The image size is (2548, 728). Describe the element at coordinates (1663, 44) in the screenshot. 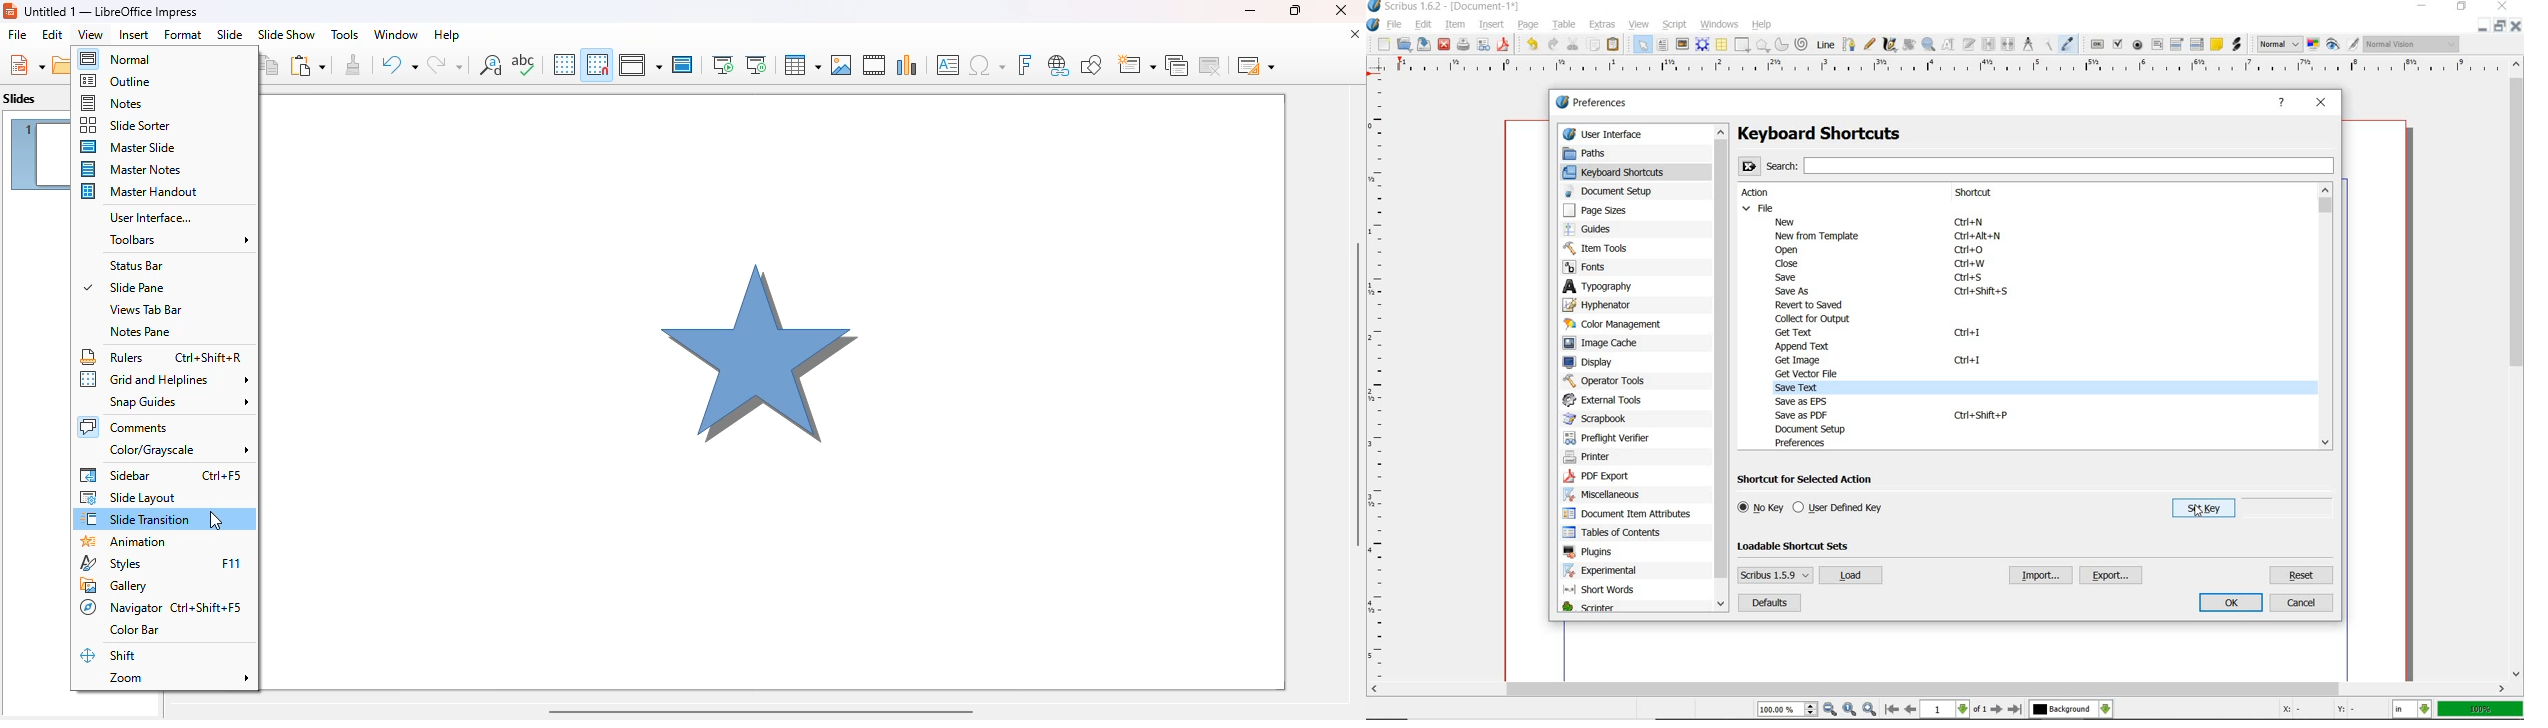

I see `text frame` at that location.